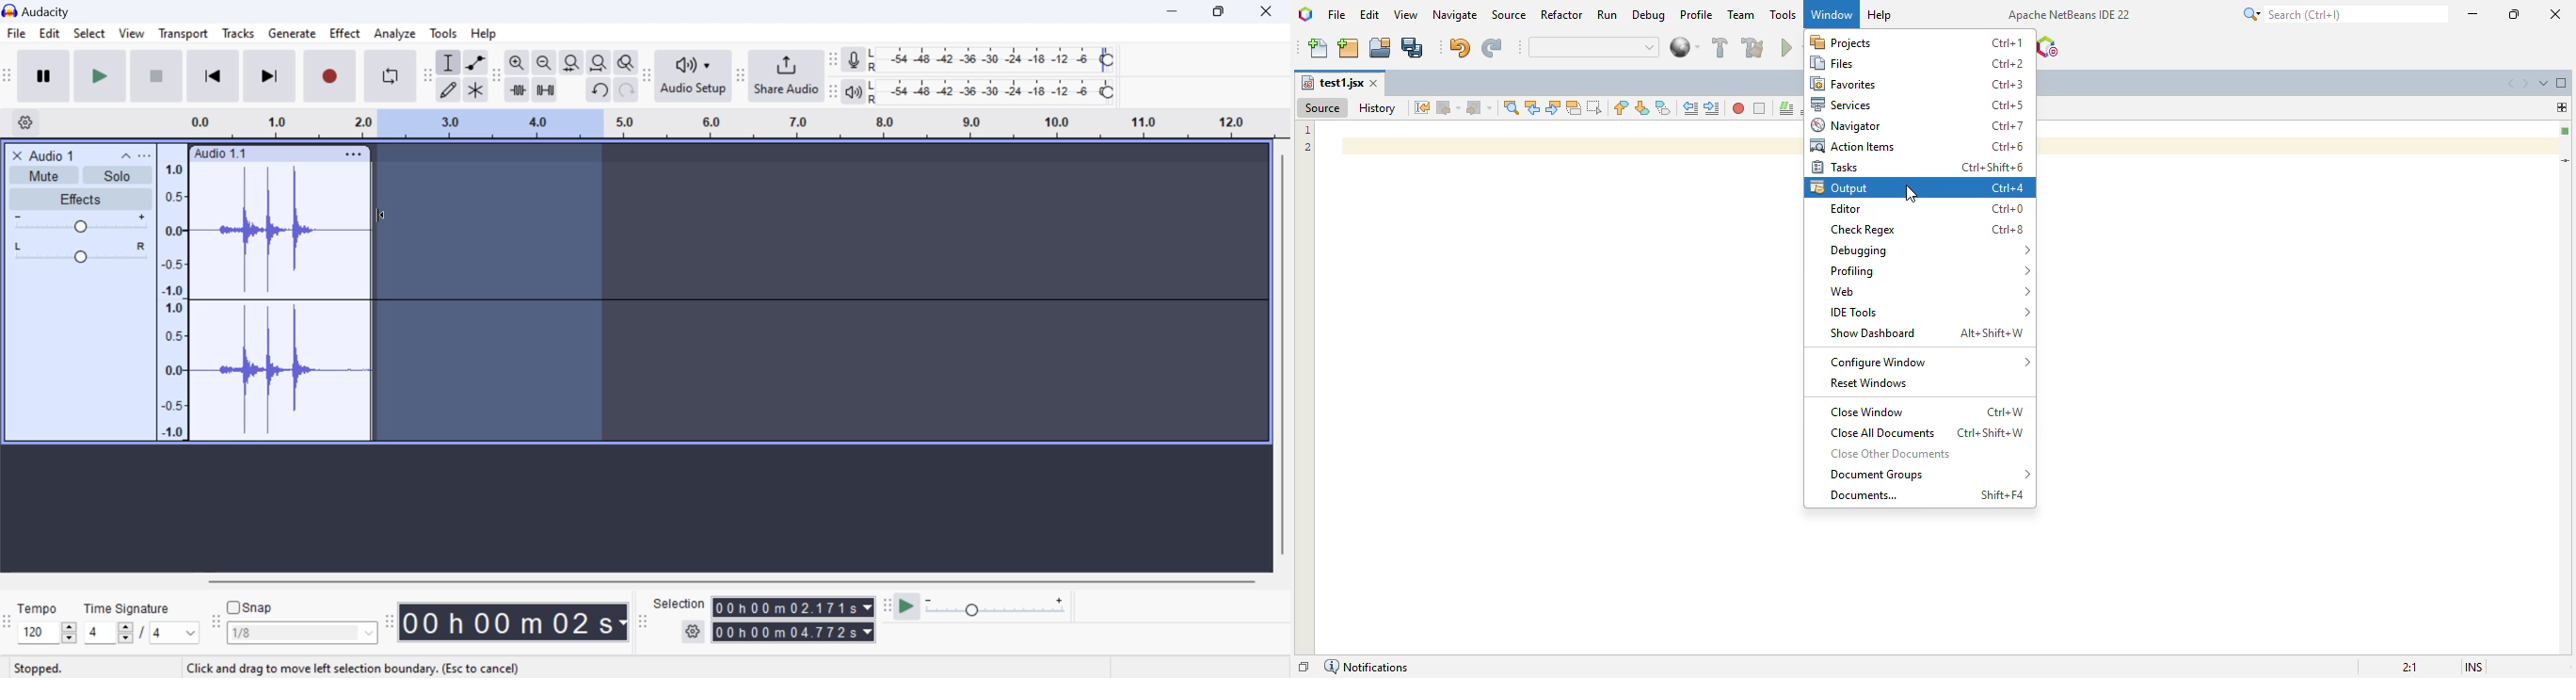  Describe the element at coordinates (28, 122) in the screenshot. I see `Settings` at that location.